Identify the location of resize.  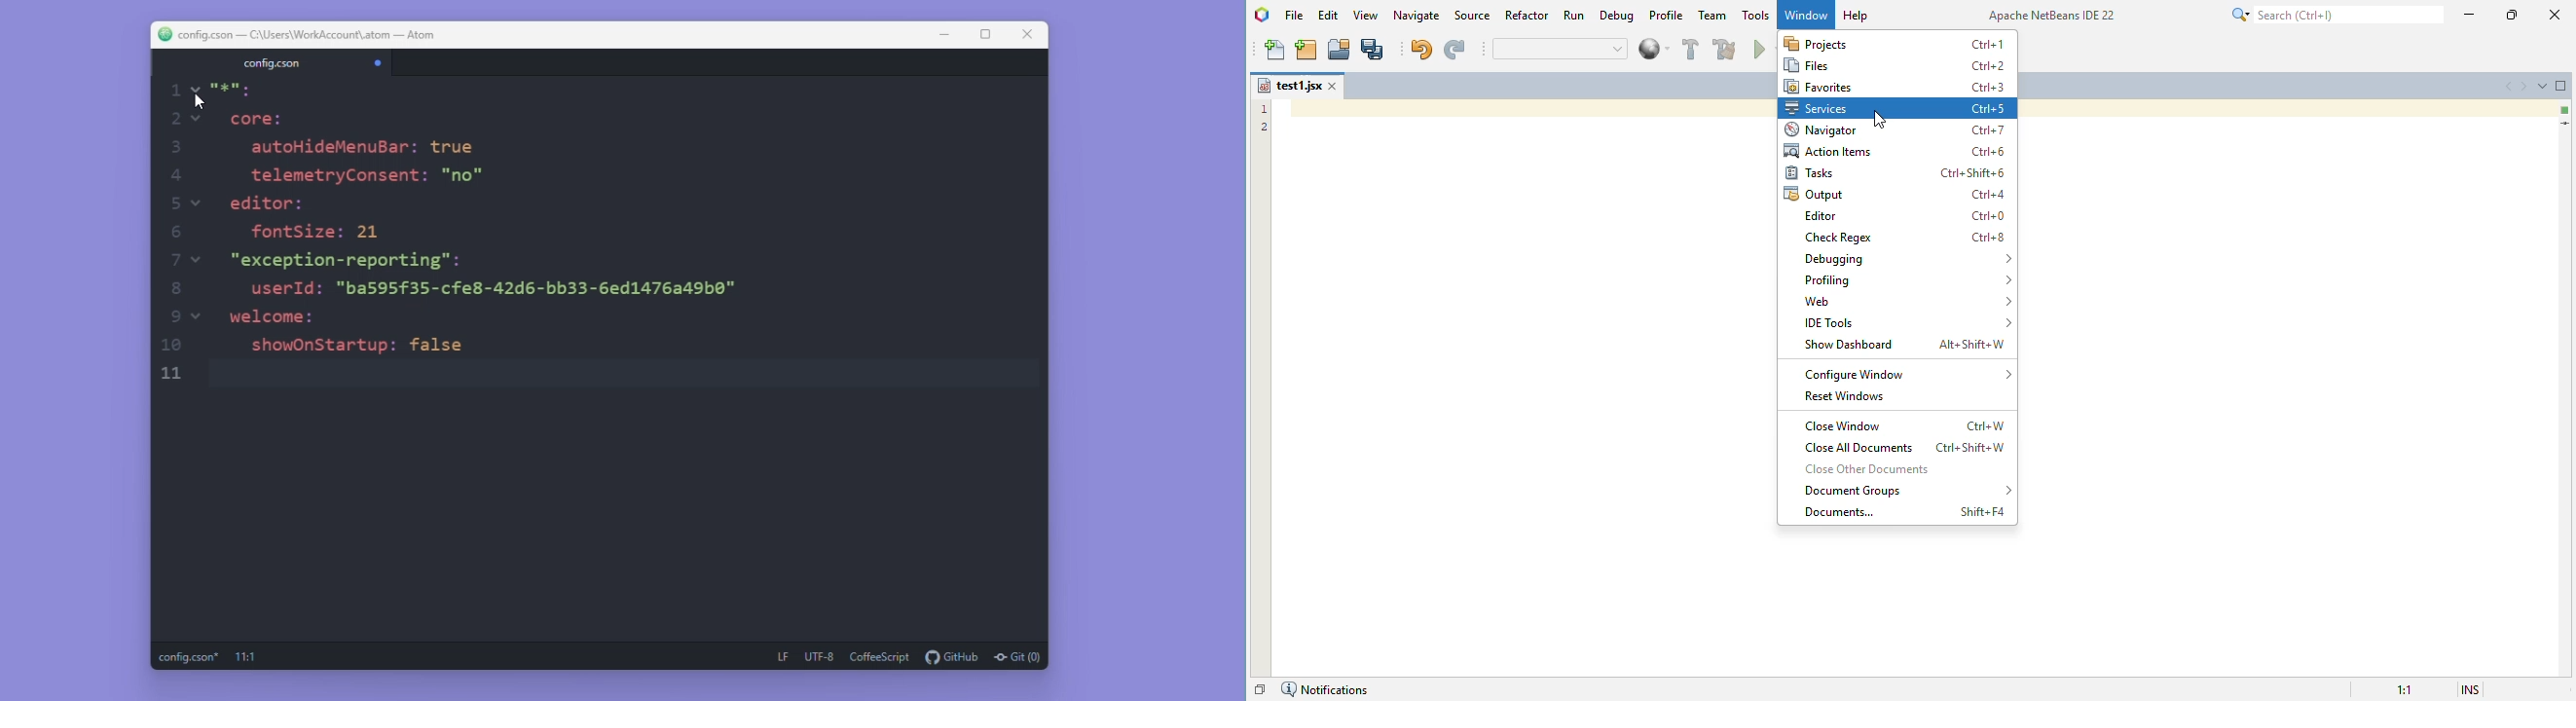
(985, 37).